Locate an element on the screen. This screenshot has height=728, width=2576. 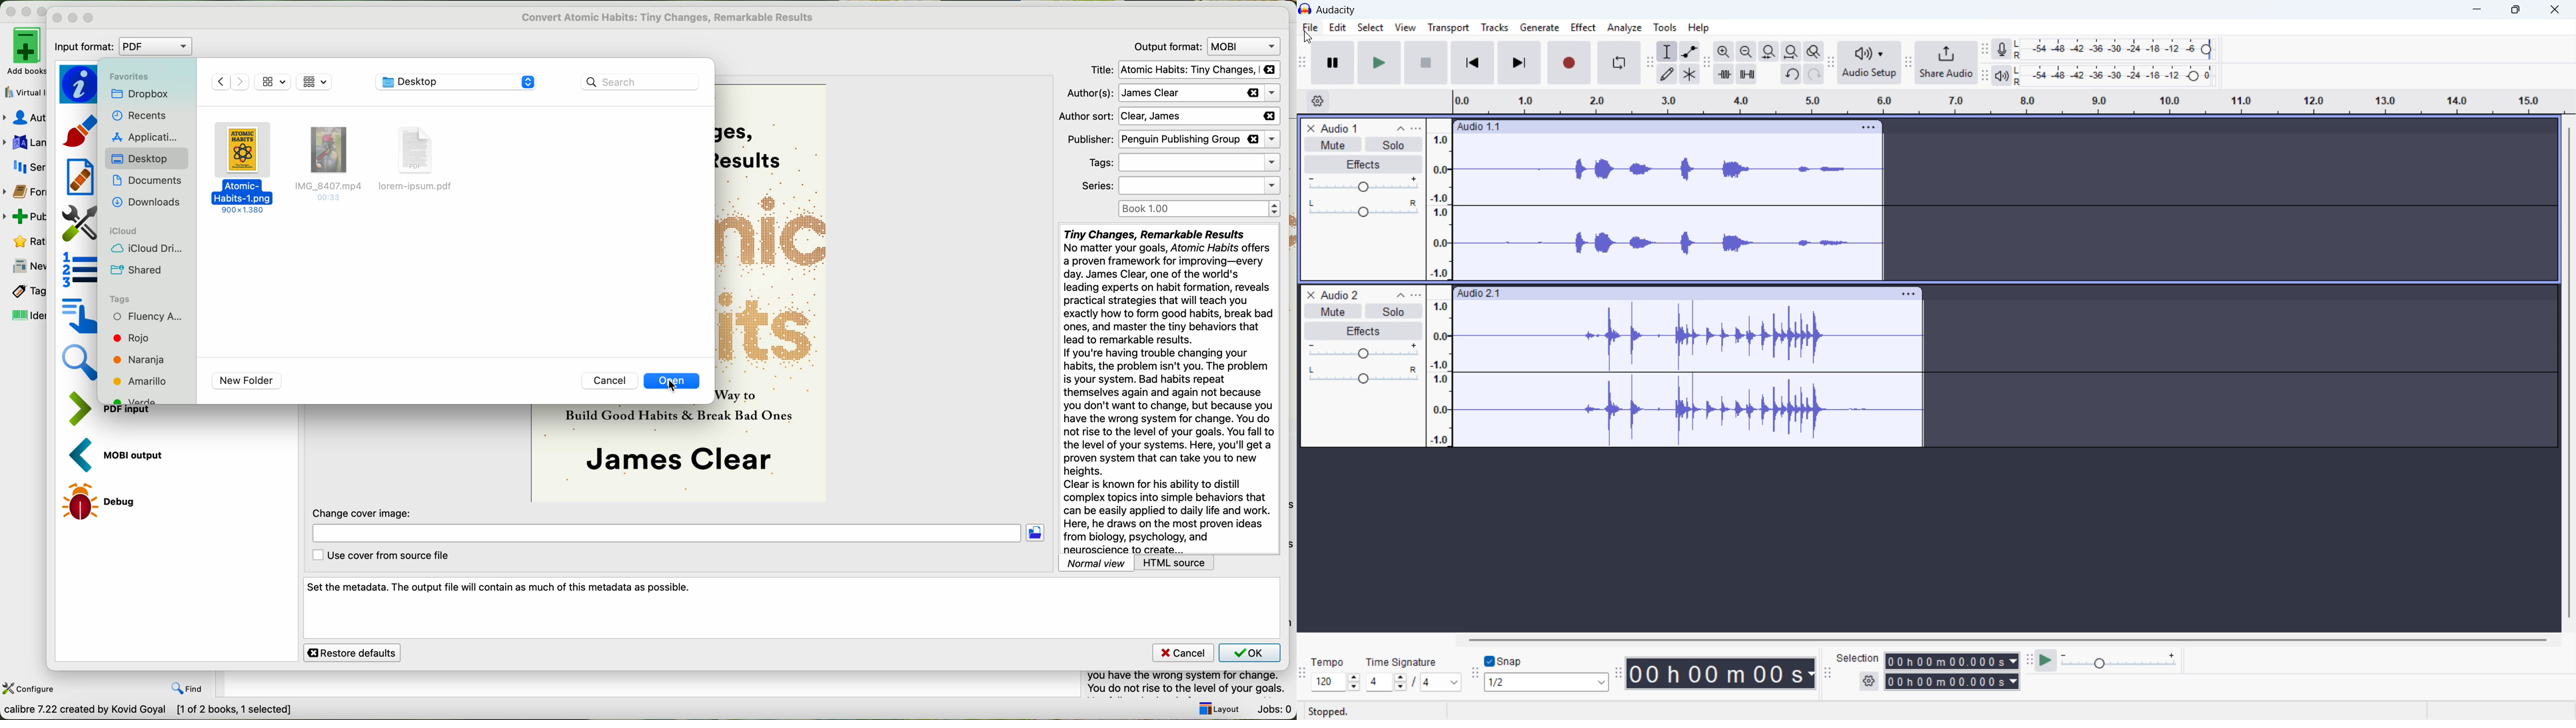
Toggle zoom  is located at coordinates (1814, 51).